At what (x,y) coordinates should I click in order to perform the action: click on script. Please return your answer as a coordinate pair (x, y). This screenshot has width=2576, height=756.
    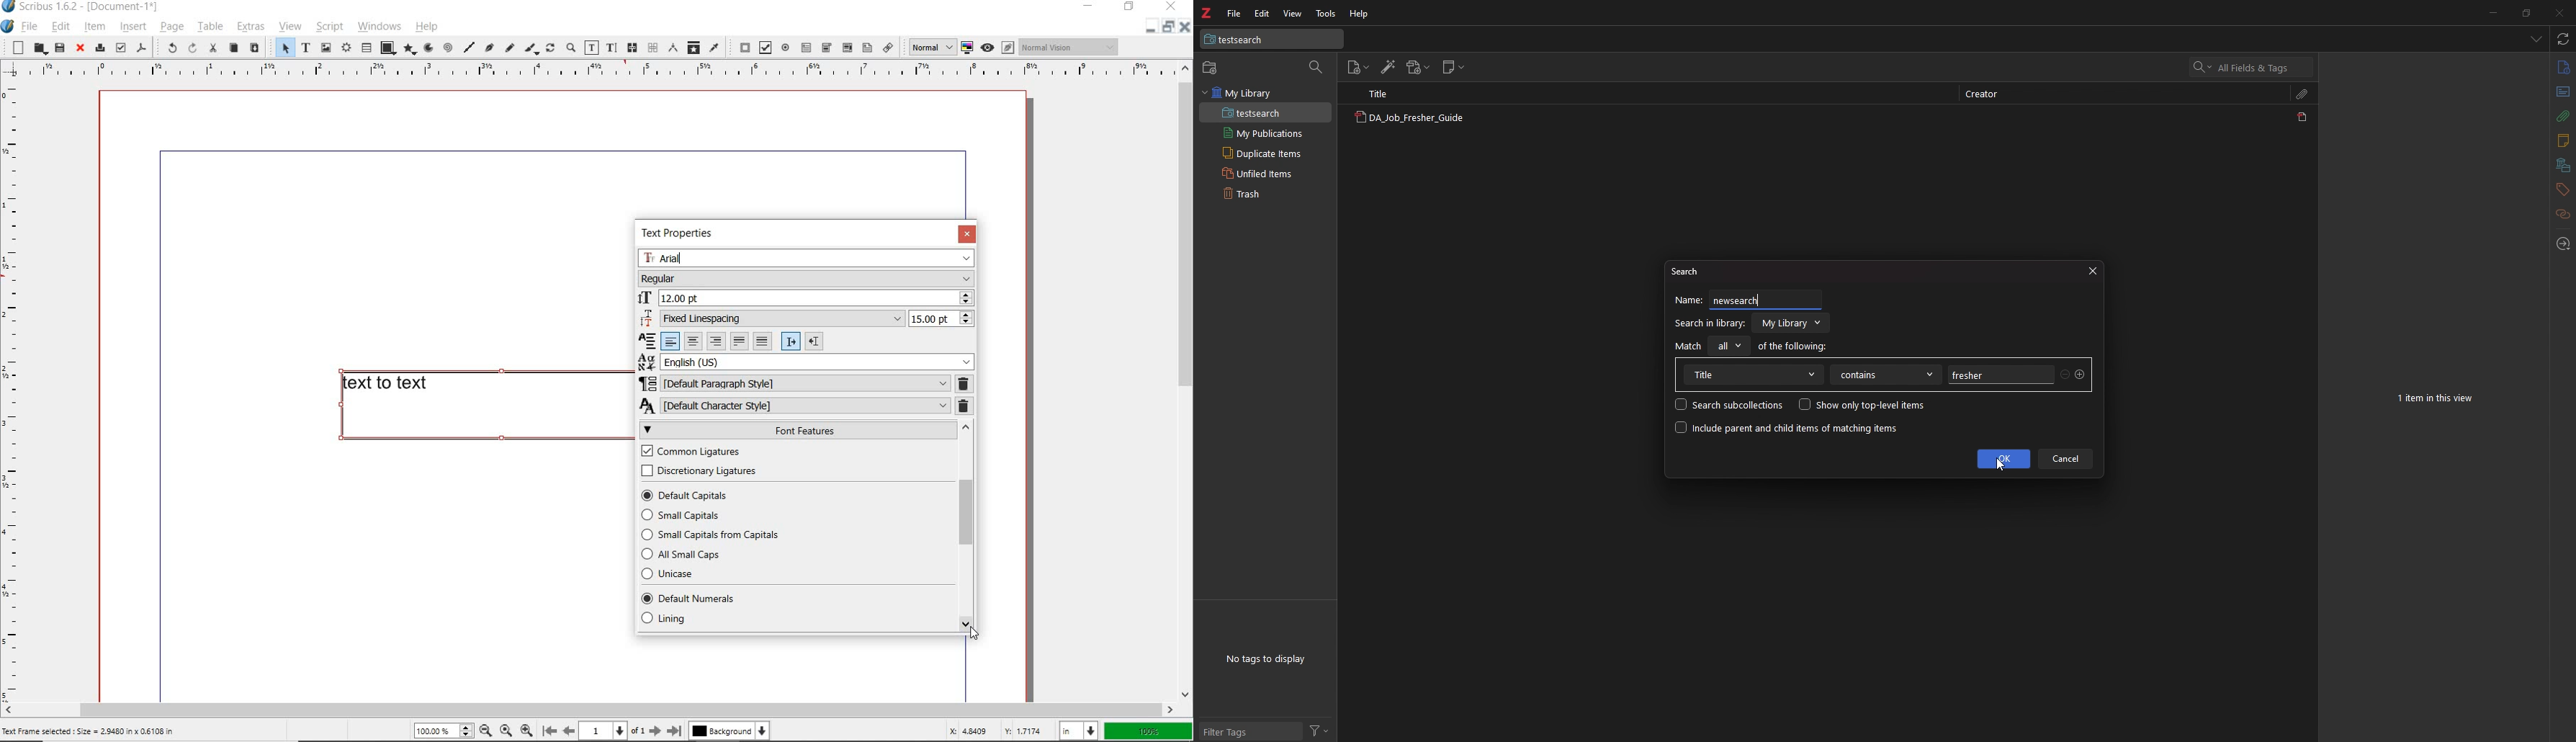
    Looking at the image, I should click on (328, 27).